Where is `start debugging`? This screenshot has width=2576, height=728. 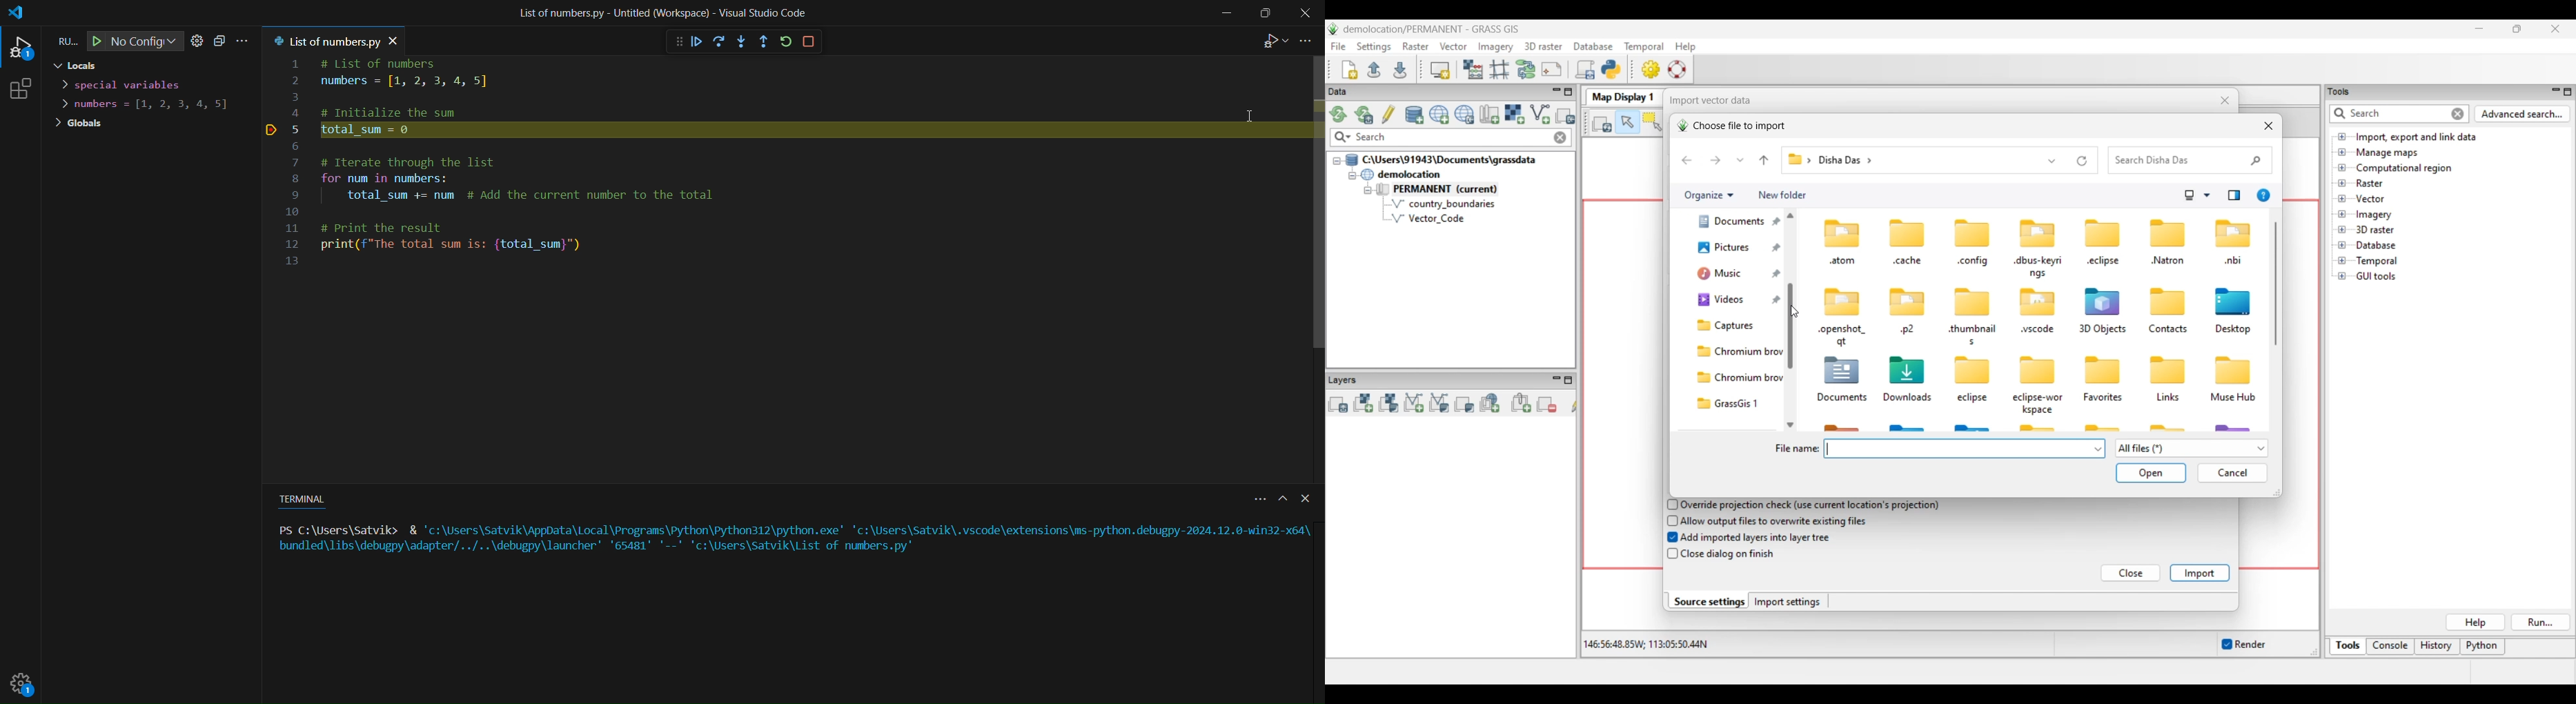 start debugging is located at coordinates (92, 41).